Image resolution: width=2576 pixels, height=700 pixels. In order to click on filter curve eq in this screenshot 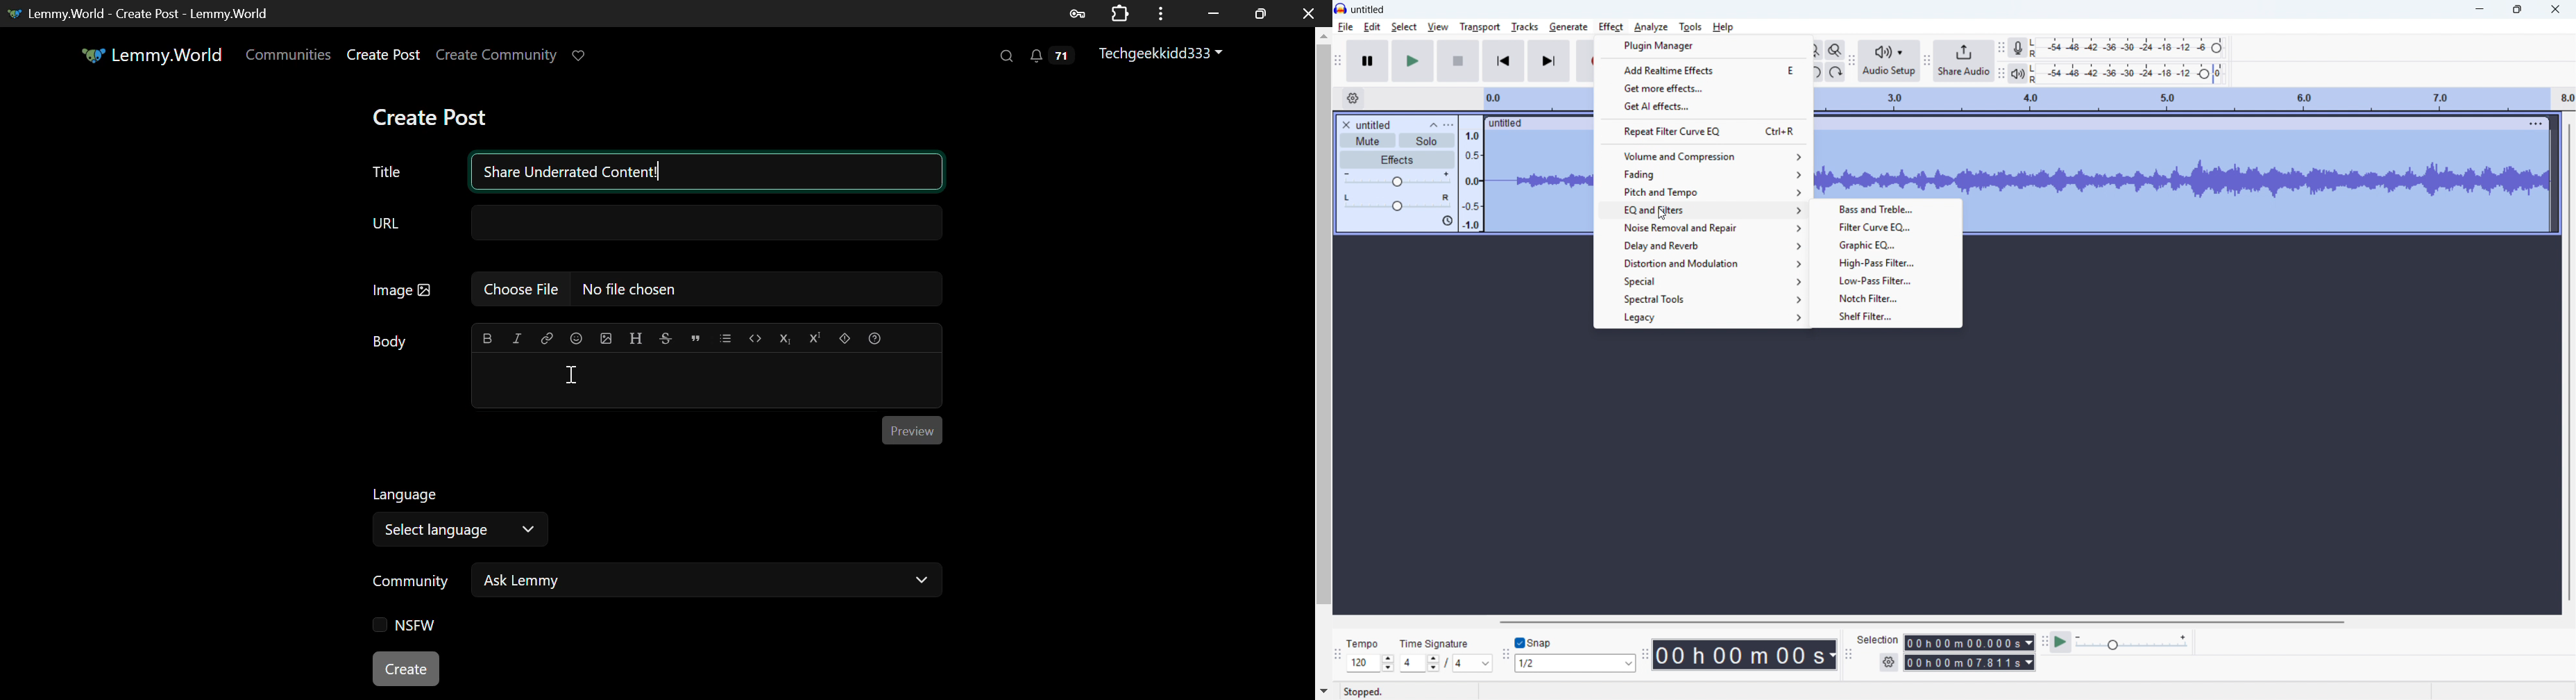, I will do `click(1884, 226)`.